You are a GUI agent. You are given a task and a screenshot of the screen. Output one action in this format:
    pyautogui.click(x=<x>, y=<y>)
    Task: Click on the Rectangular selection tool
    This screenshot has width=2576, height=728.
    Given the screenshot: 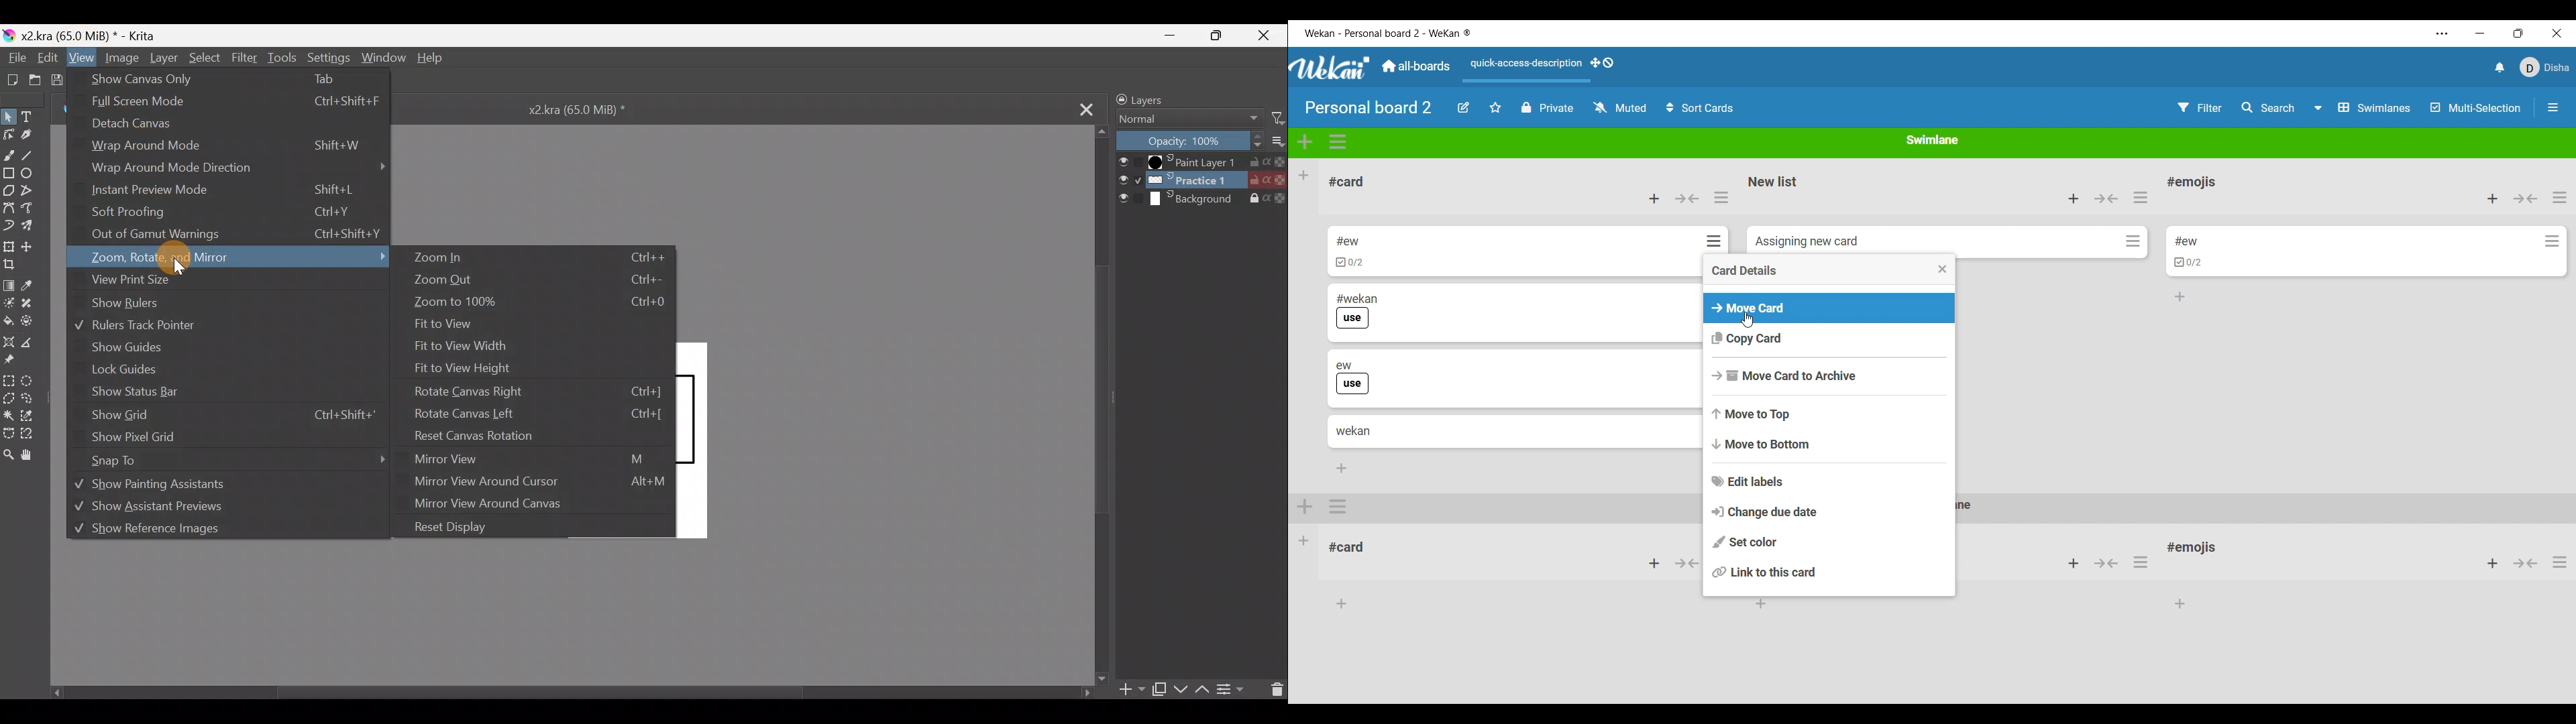 What is the action you would take?
    pyautogui.click(x=8, y=380)
    